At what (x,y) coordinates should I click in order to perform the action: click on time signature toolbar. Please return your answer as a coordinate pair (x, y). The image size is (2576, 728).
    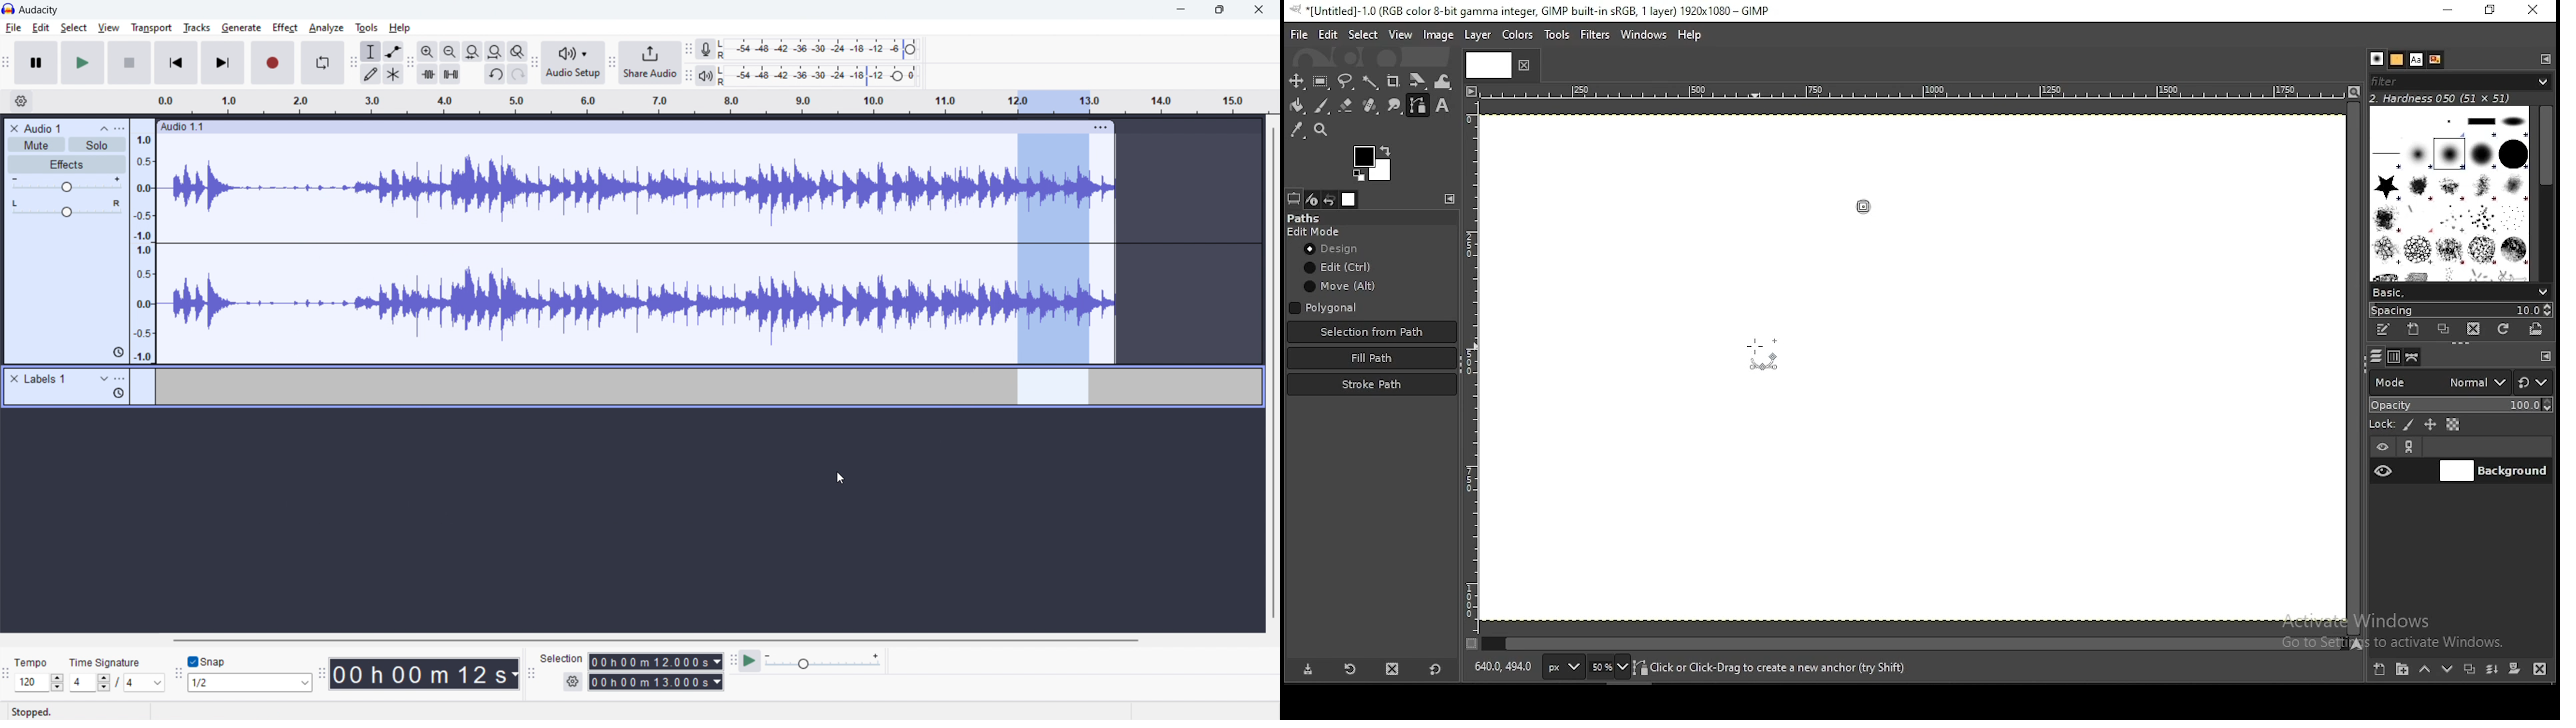
    Looking at the image, I should click on (5, 676).